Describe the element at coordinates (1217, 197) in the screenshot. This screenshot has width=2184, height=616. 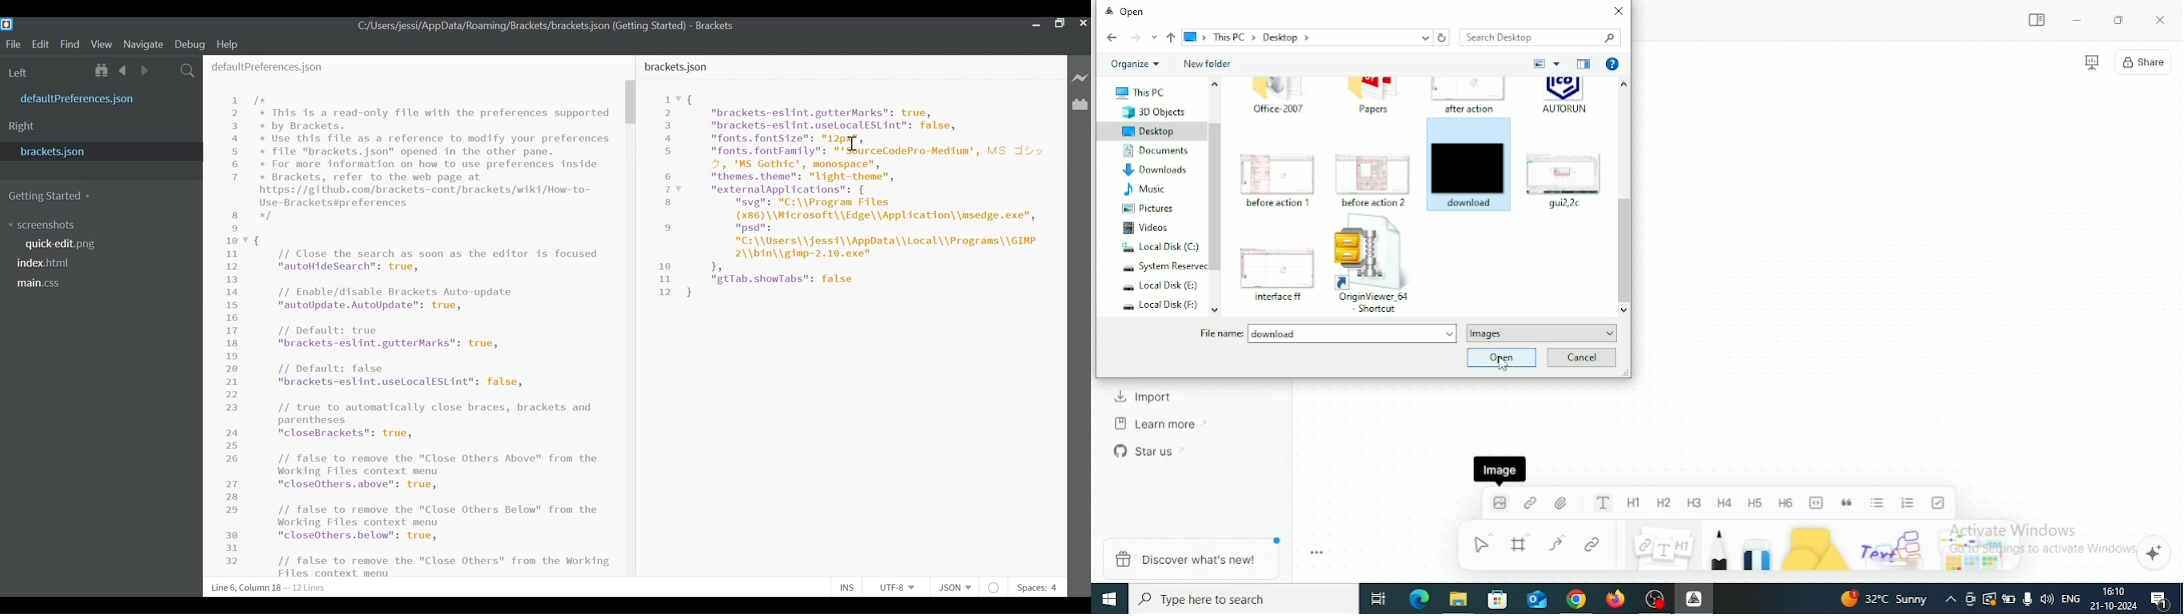
I see `Vertical scrollbar` at that location.